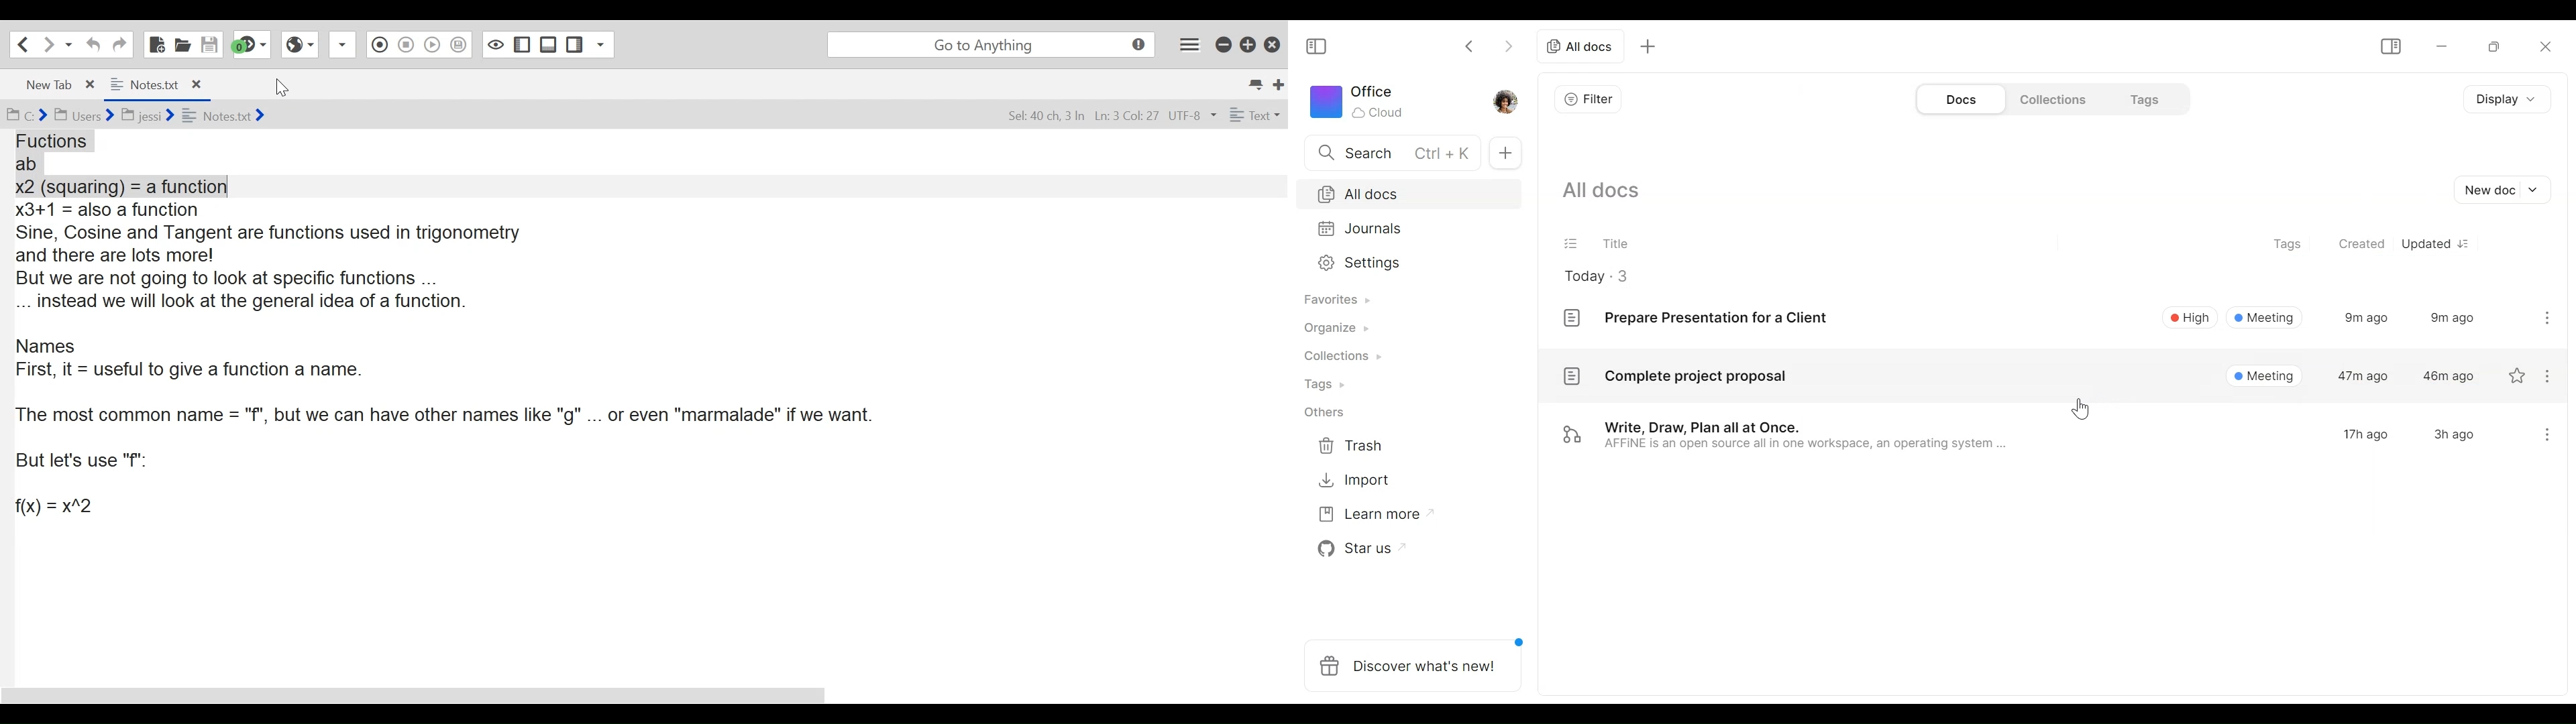 The height and width of the screenshot is (728, 2576). I want to click on Open Tab, so click(54, 84).